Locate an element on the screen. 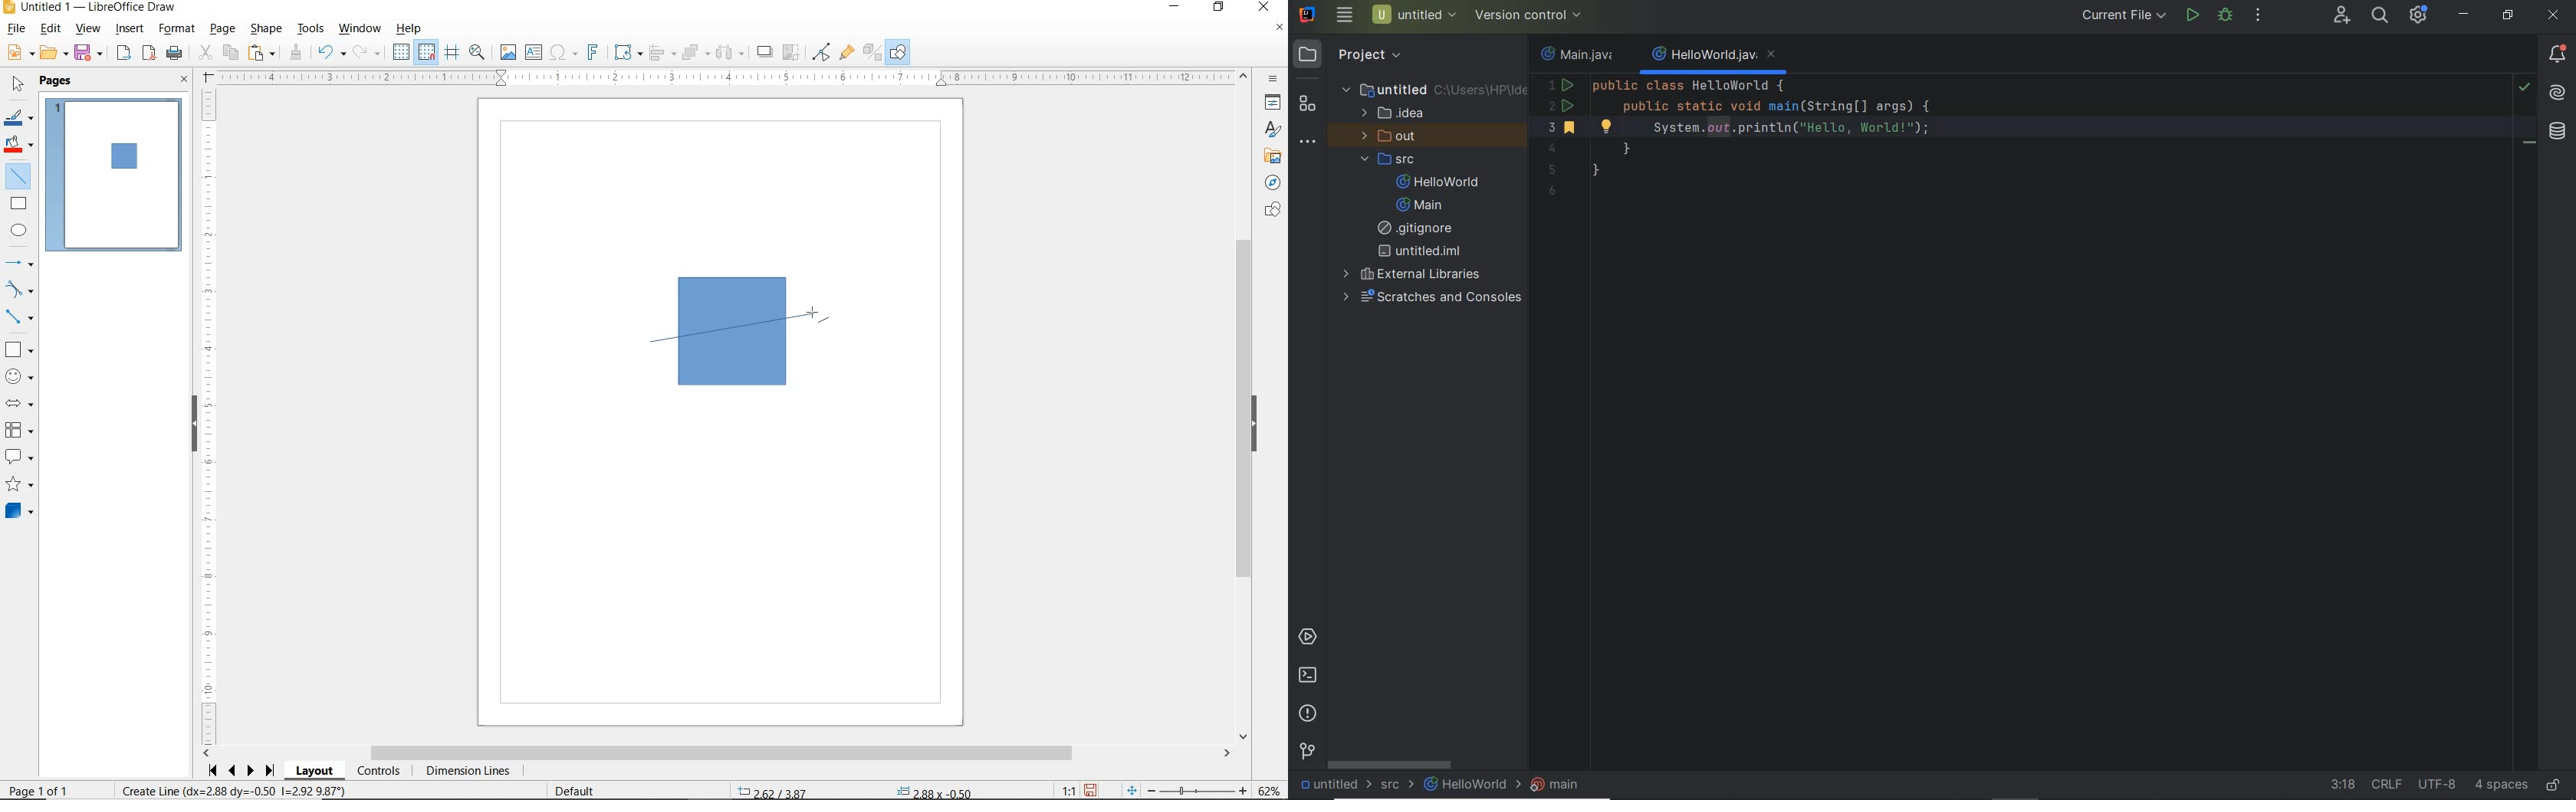 Image resolution: width=2576 pixels, height=812 pixels. STYLES is located at coordinates (1269, 130).